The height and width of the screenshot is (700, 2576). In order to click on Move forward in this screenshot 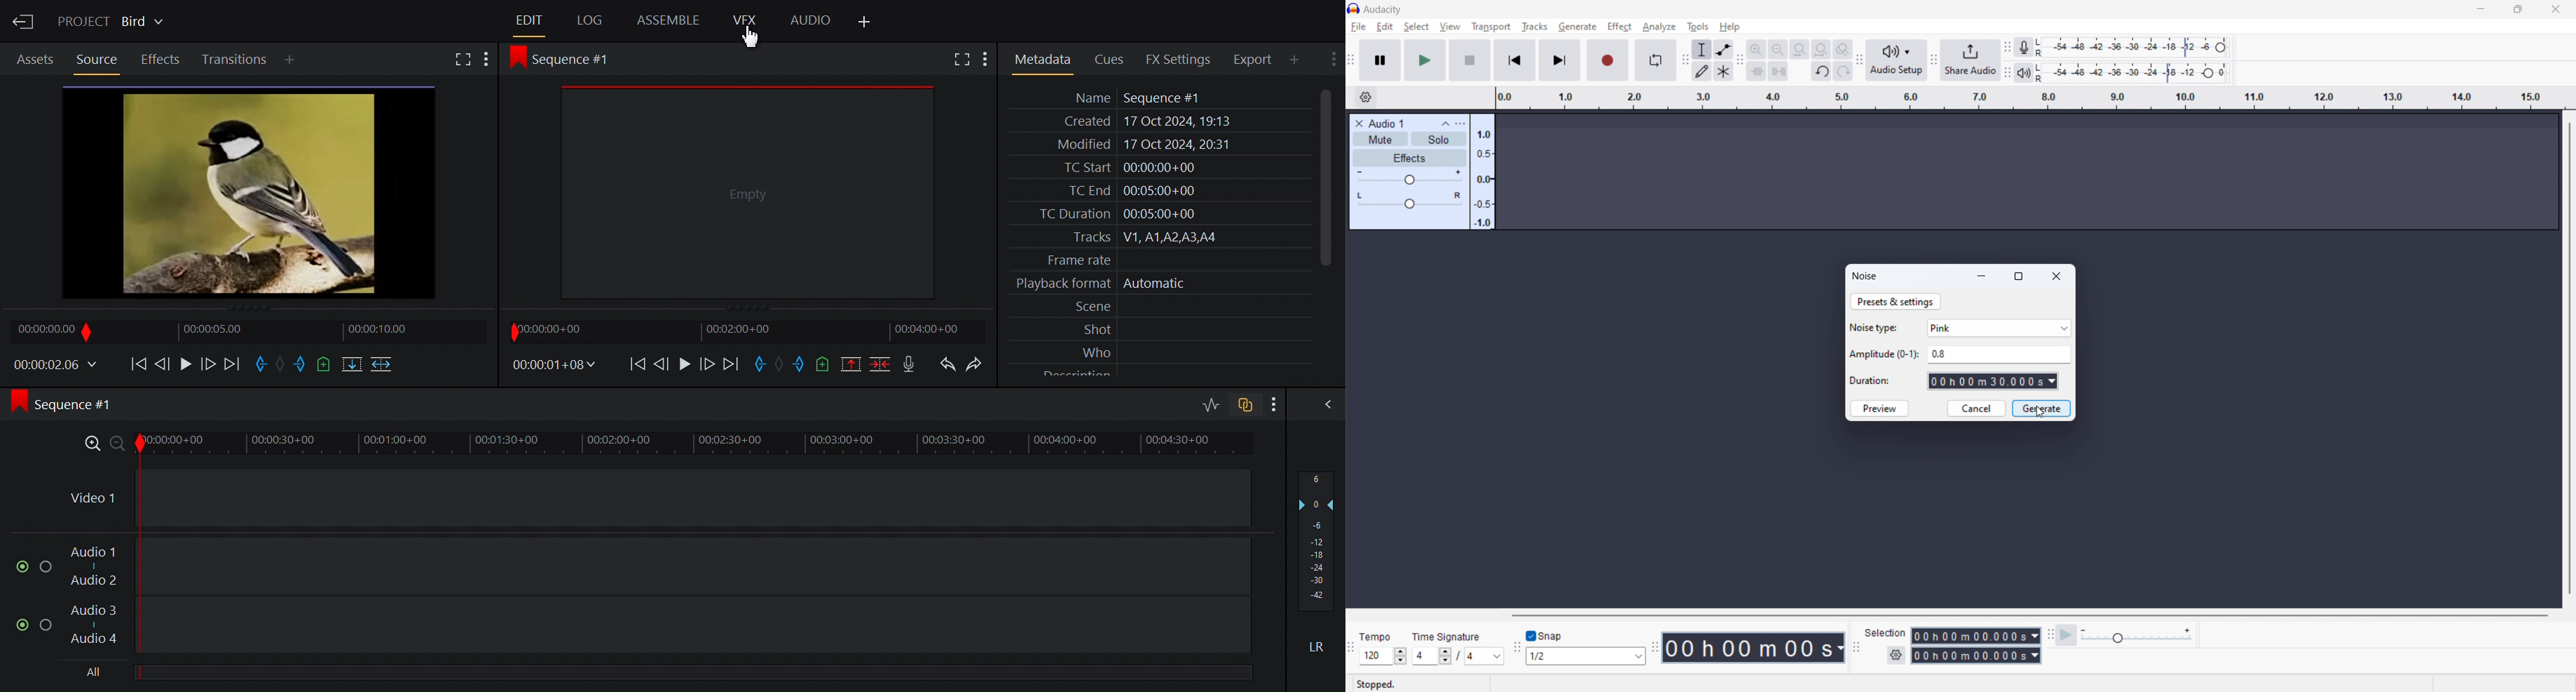, I will do `click(232, 364)`.